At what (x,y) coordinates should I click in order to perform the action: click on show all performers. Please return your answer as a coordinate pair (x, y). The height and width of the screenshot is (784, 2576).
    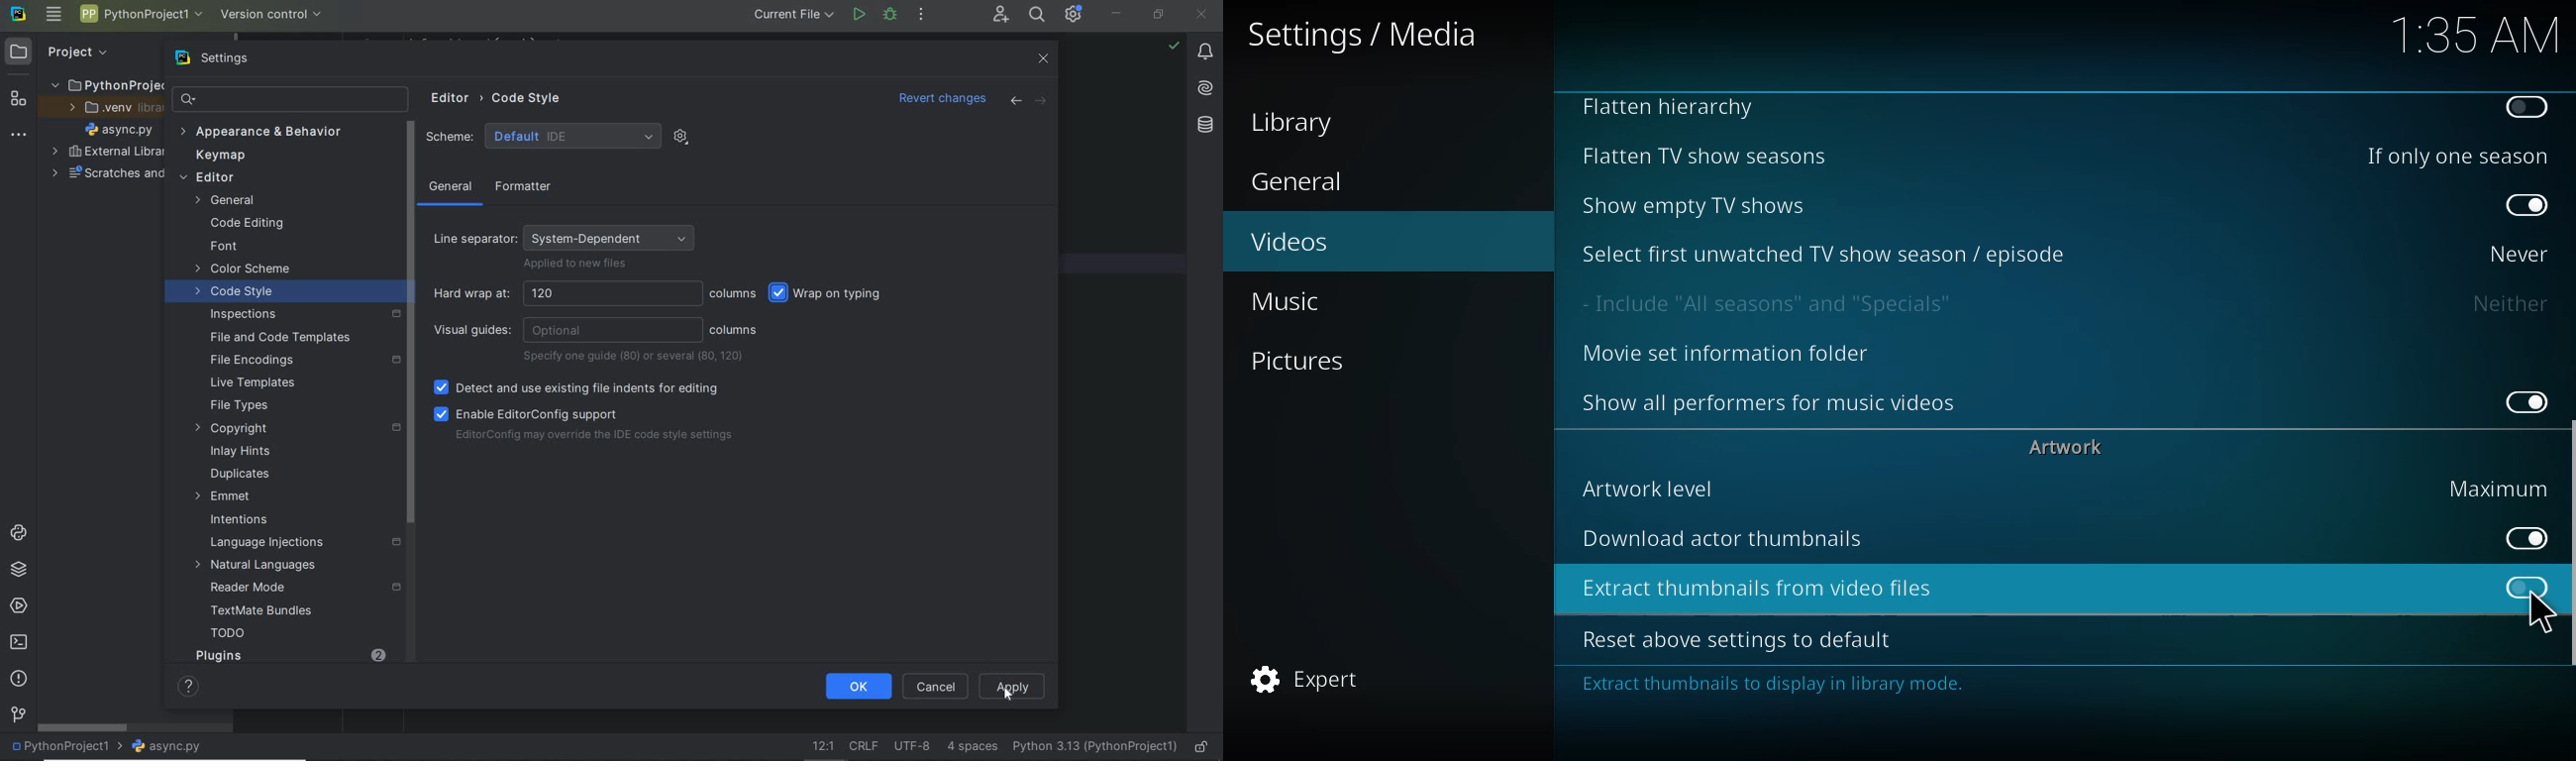
    Looking at the image, I should click on (1771, 401).